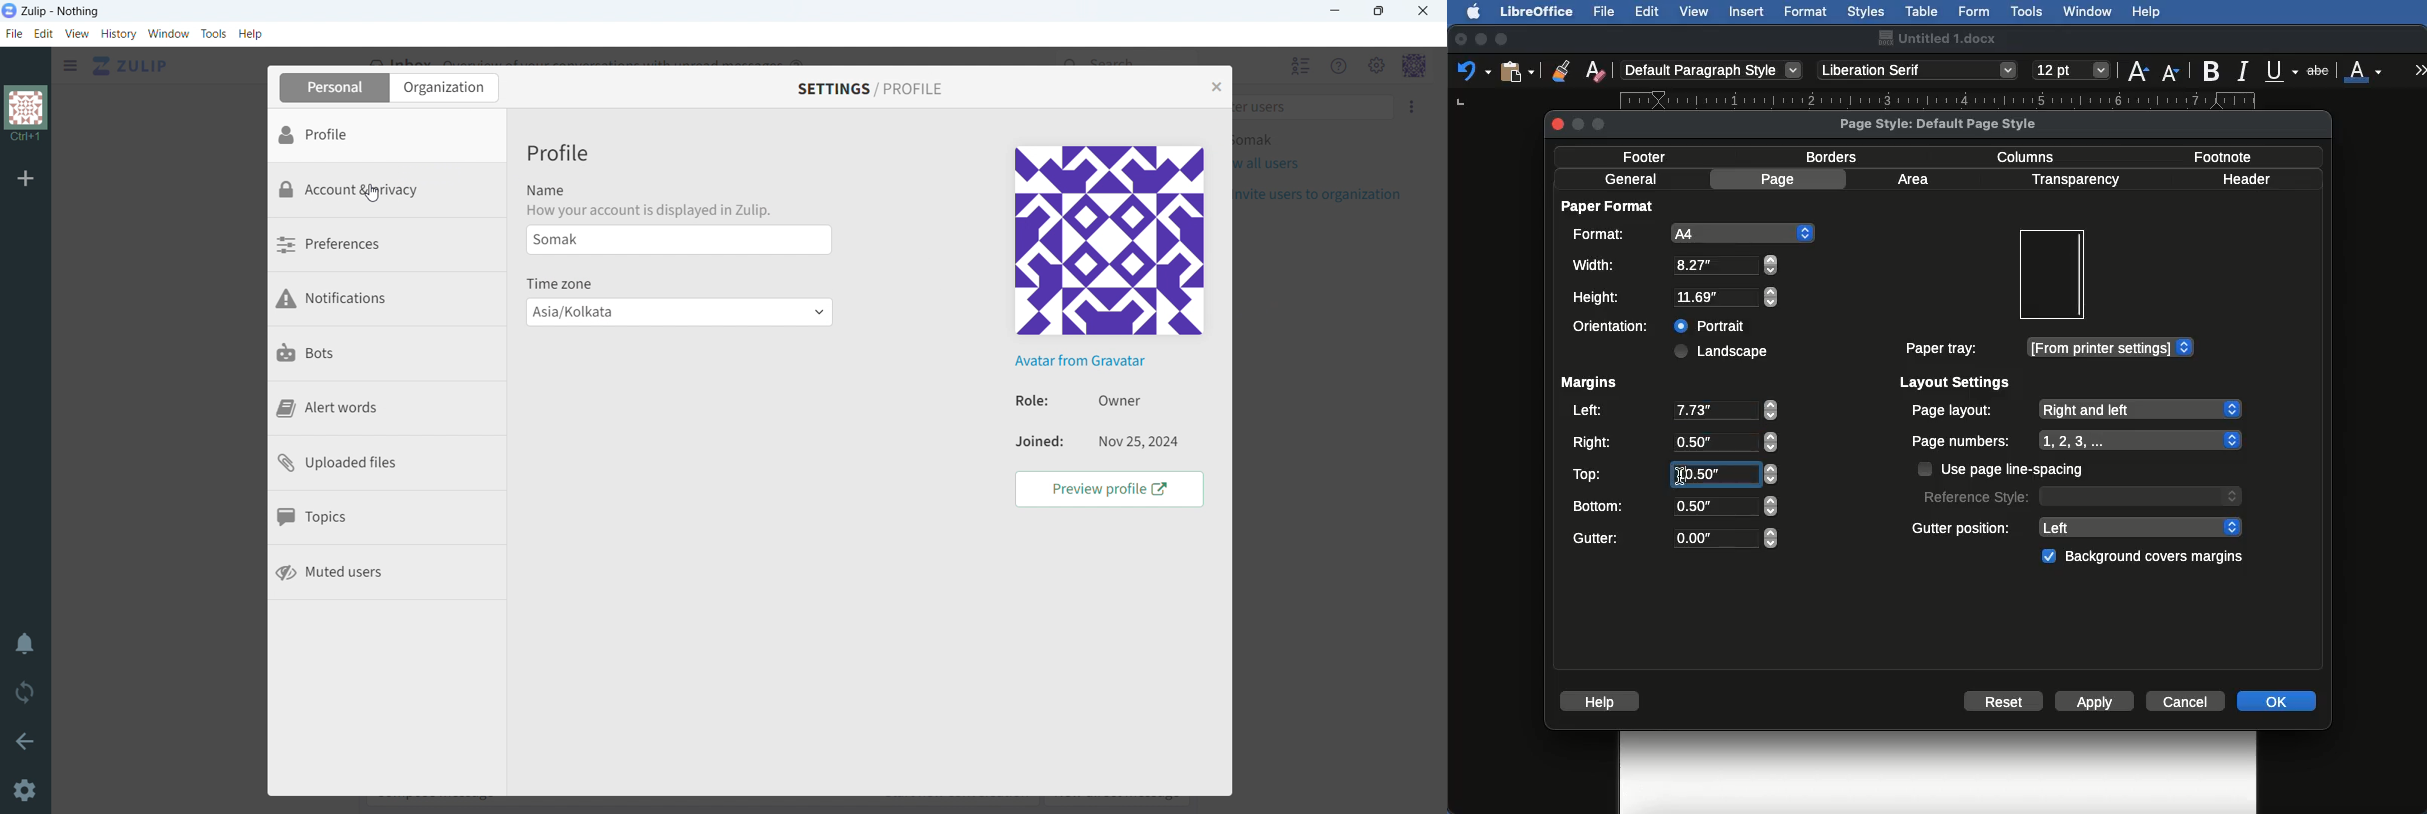 This screenshot has width=2436, height=840. Describe the element at coordinates (653, 180) in the screenshot. I see `Profile
Name
How your account is displayed in Zulip.` at that location.